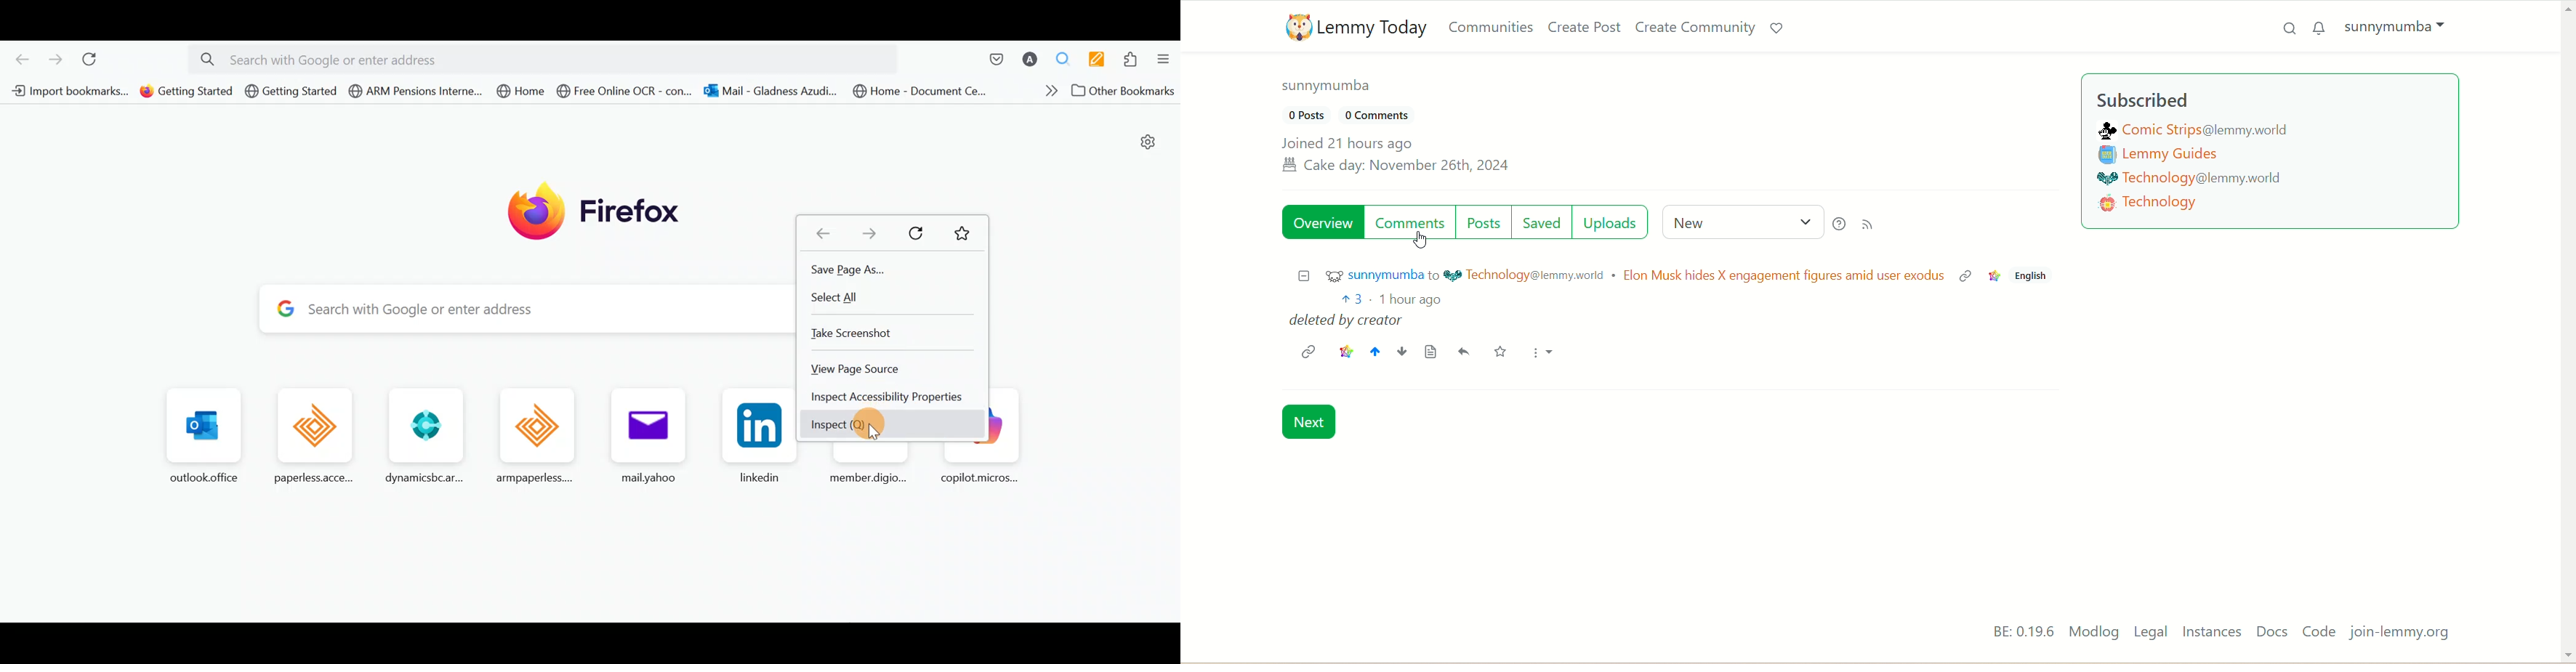 This screenshot has width=2576, height=672. Describe the element at coordinates (2035, 277) in the screenshot. I see `English` at that location.